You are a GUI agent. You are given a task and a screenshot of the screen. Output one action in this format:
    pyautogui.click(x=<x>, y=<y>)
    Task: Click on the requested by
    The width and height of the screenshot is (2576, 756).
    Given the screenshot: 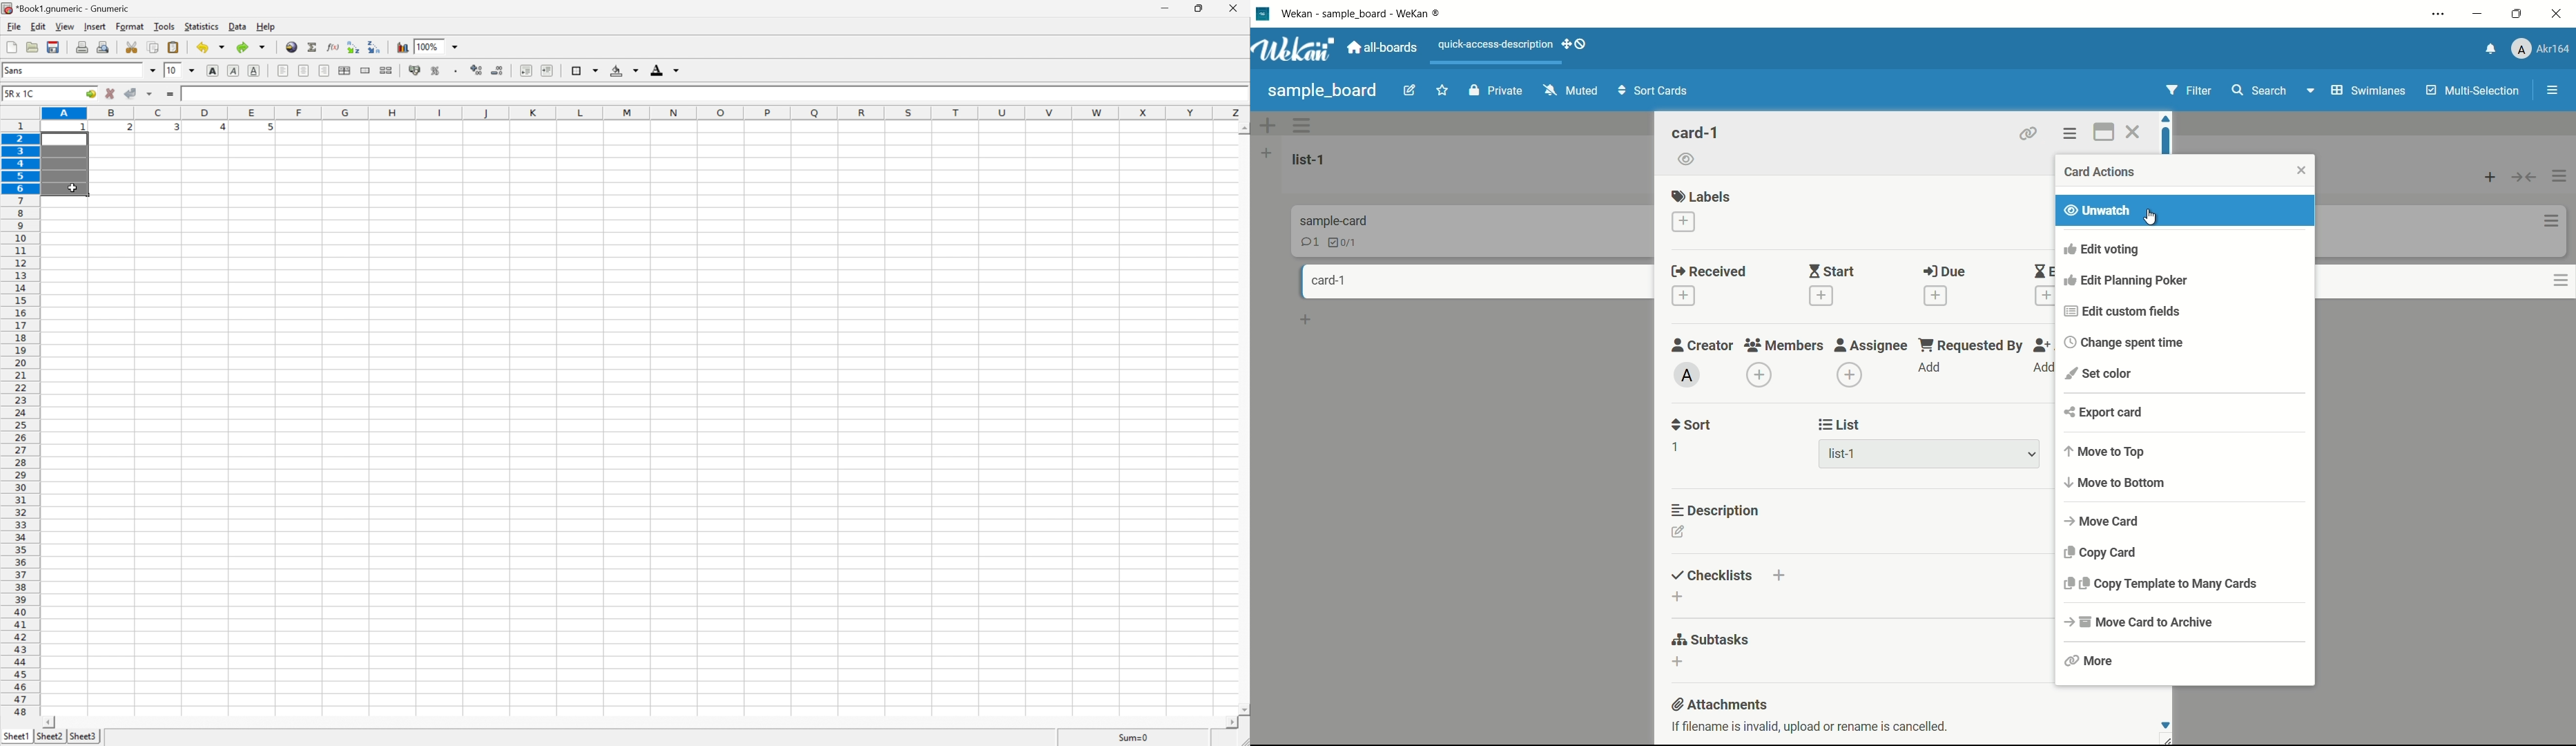 What is the action you would take?
    pyautogui.click(x=1970, y=346)
    